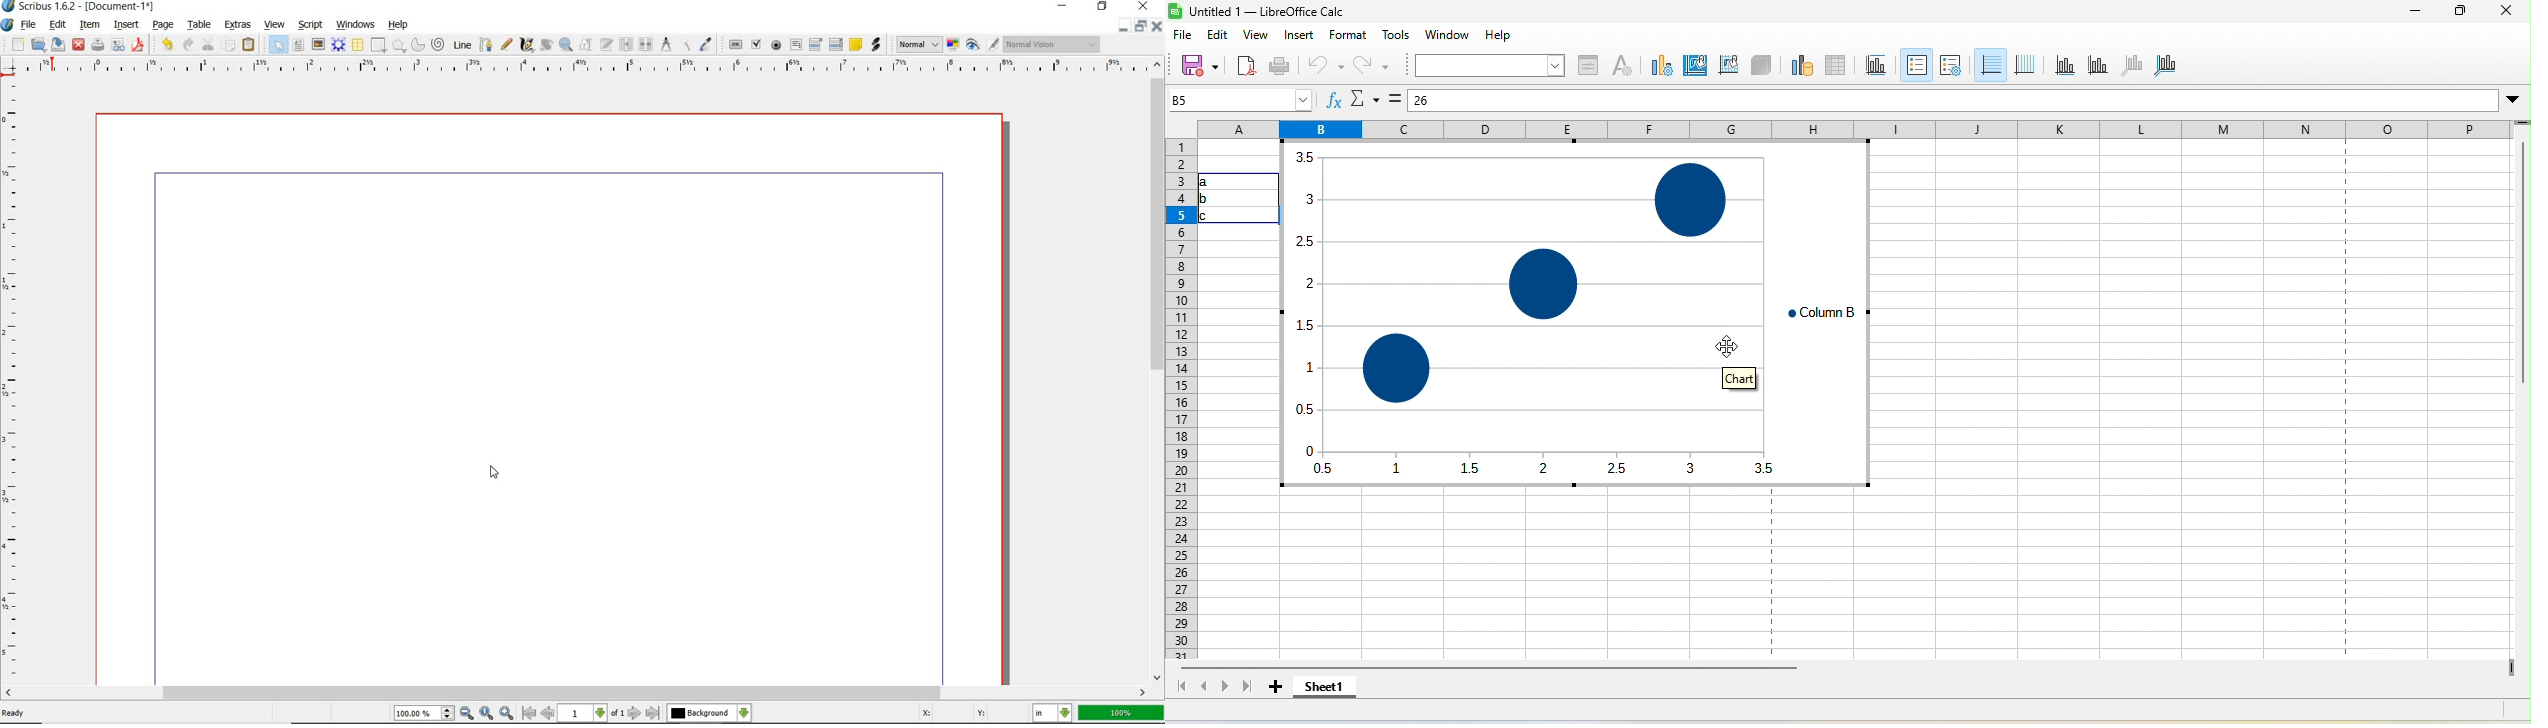 The width and height of the screenshot is (2548, 728). I want to click on ready, so click(14, 713).